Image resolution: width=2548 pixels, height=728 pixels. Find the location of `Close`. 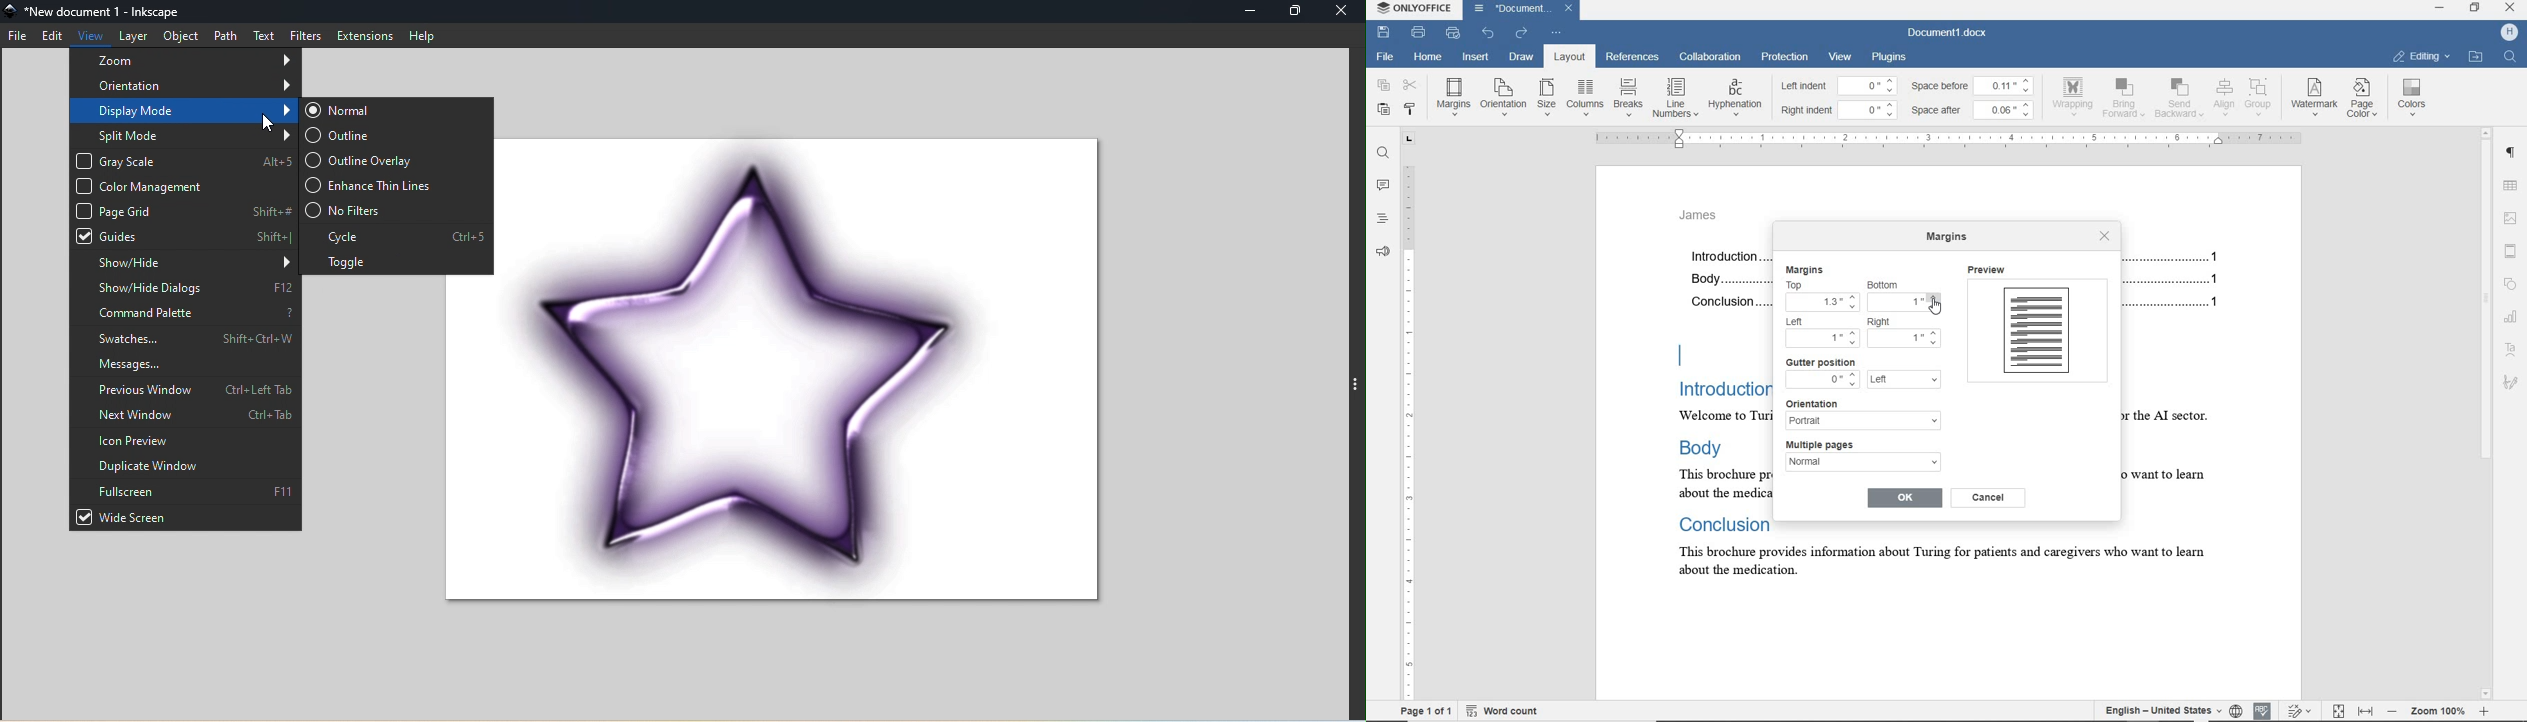

Close is located at coordinates (1345, 10).